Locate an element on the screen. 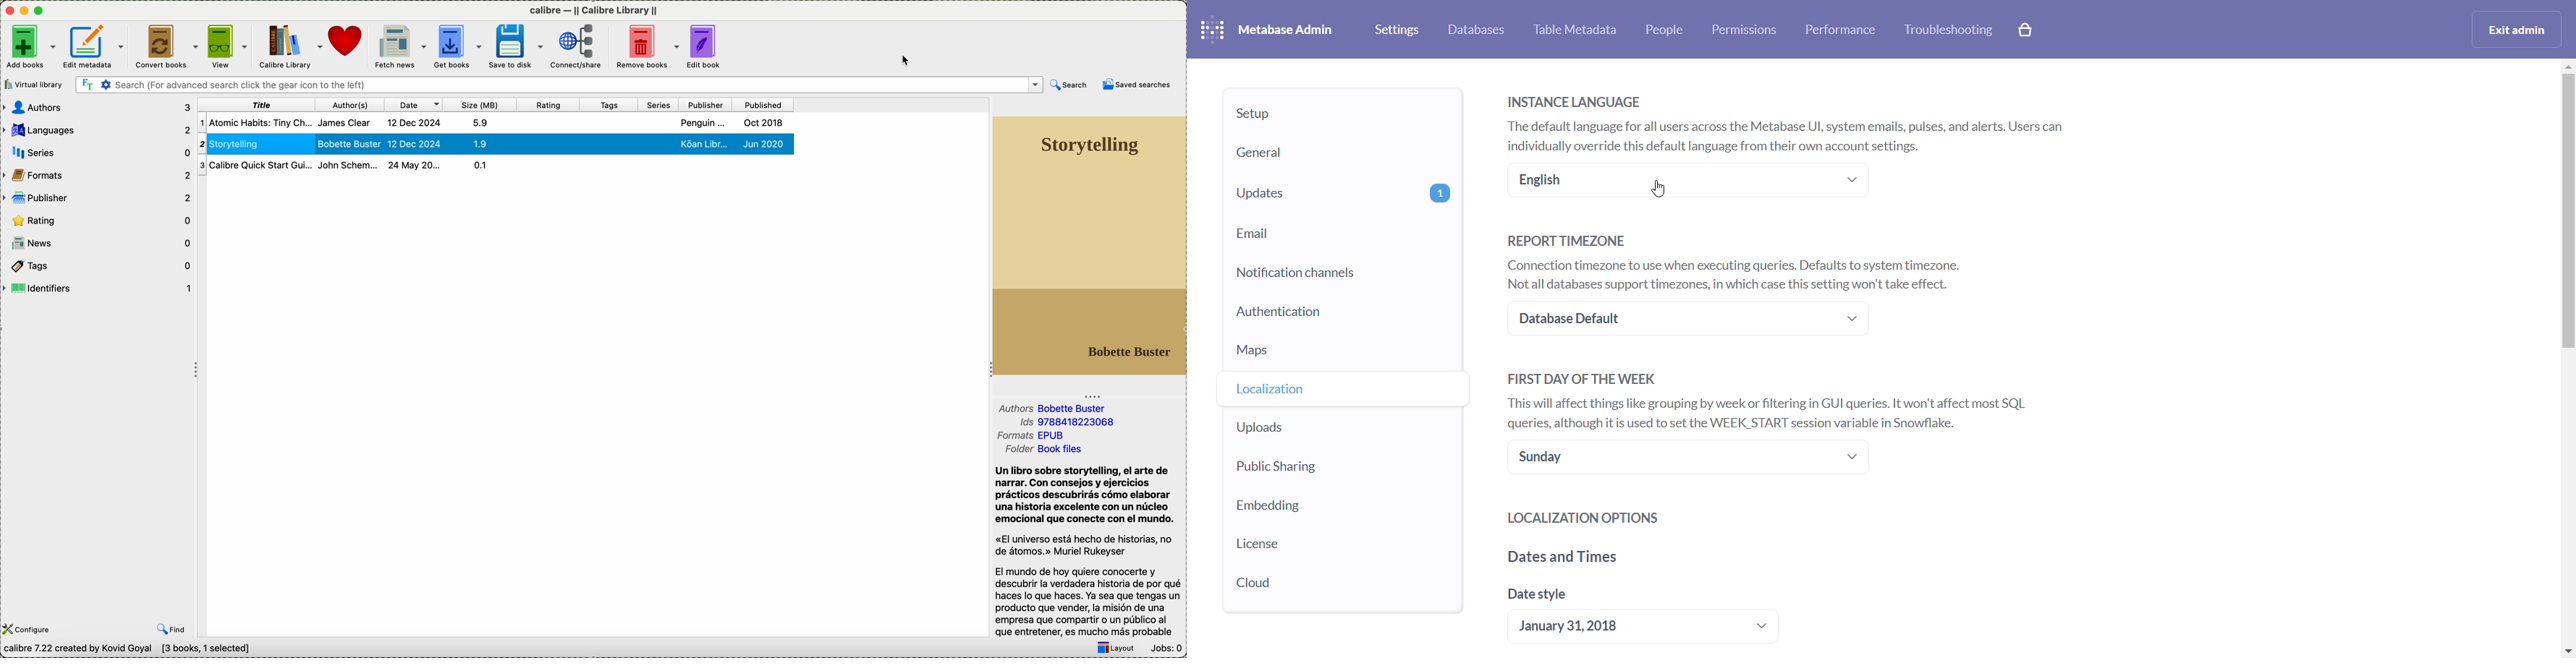  icon is located at coordinates (24, 11).